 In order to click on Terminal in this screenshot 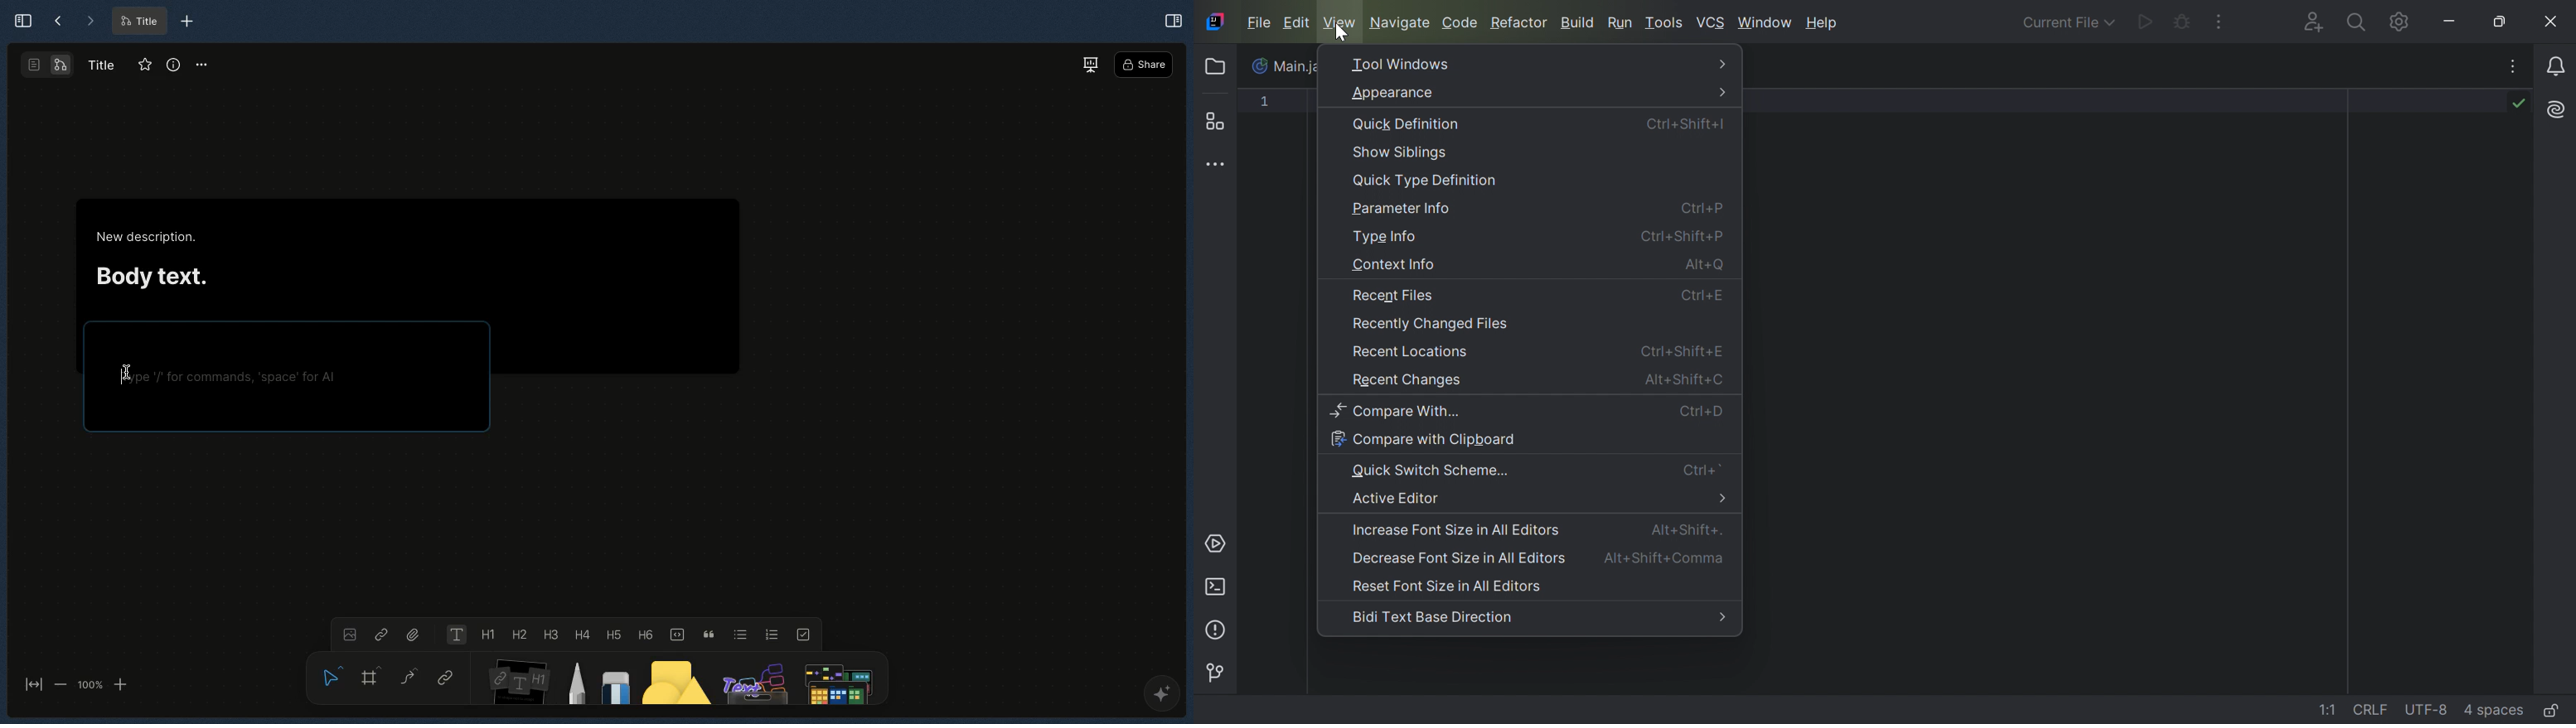, I will do `click(1216, 584)`.